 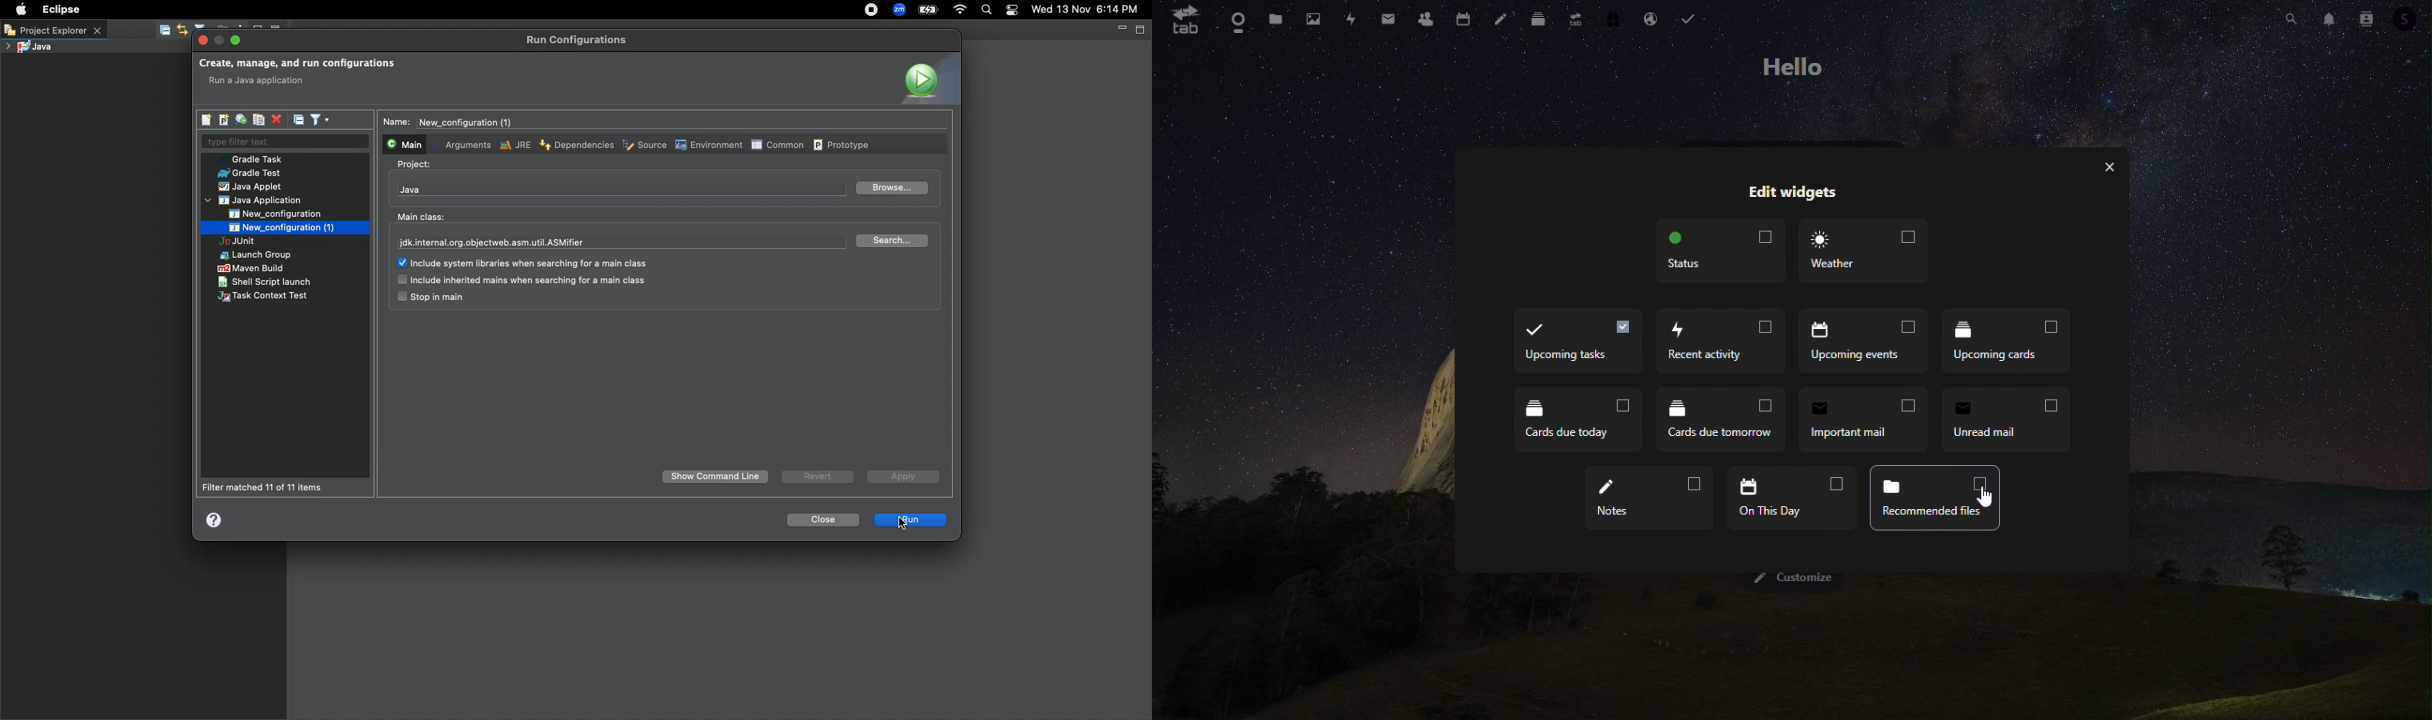 I want to click on icons, so click(x=207, y=26).